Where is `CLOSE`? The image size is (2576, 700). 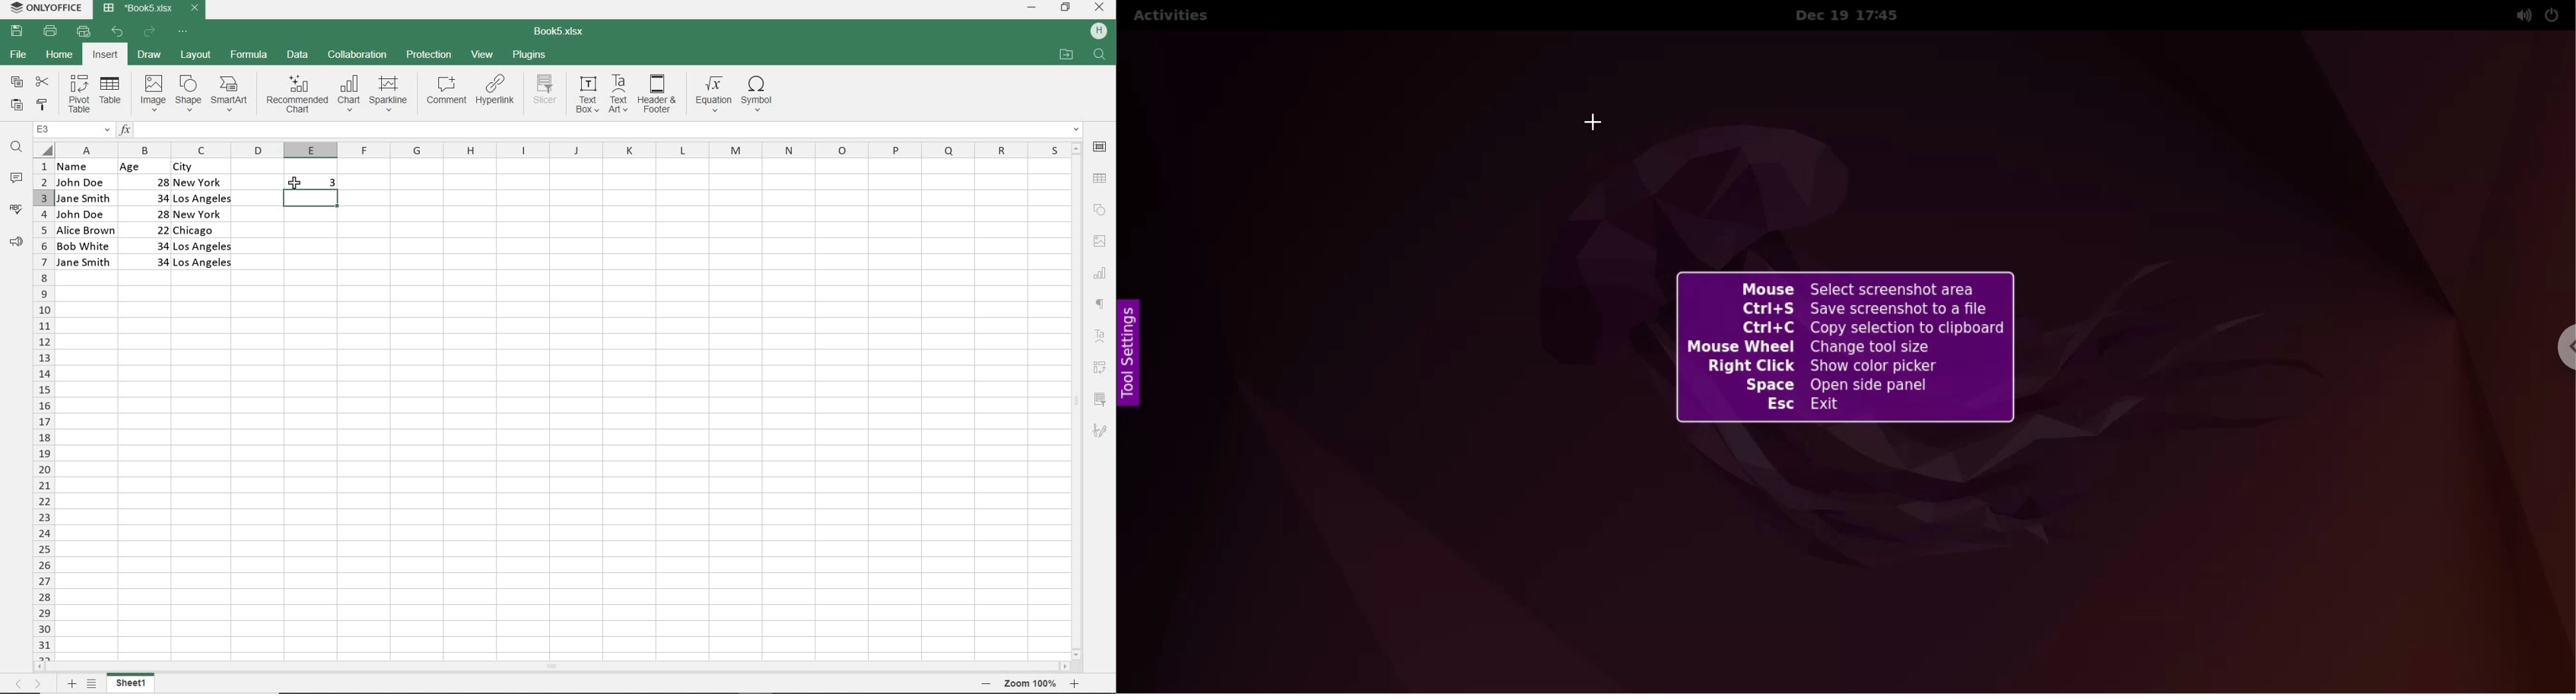
CLOSE is located at coordinates (1100, 7).